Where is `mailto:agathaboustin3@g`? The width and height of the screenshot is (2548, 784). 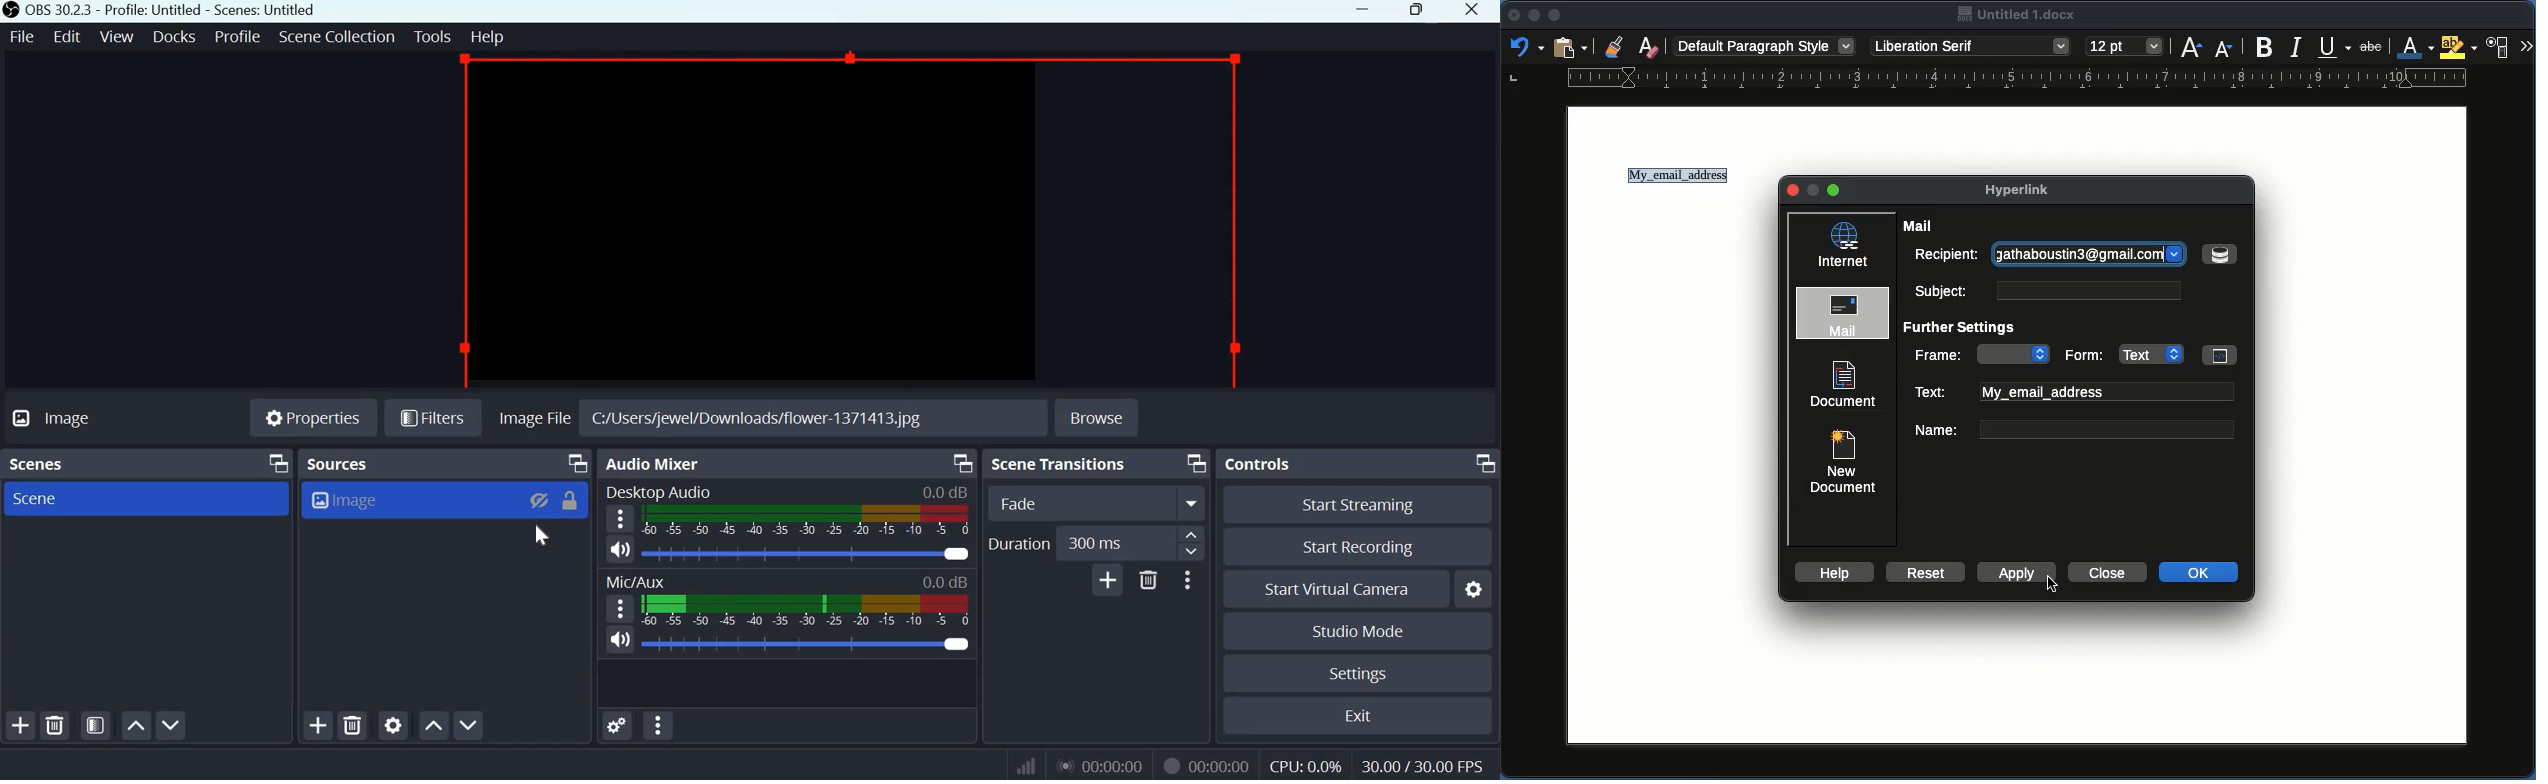
mailto:agathaboustin3@g is located at coordinates (2089, 251).